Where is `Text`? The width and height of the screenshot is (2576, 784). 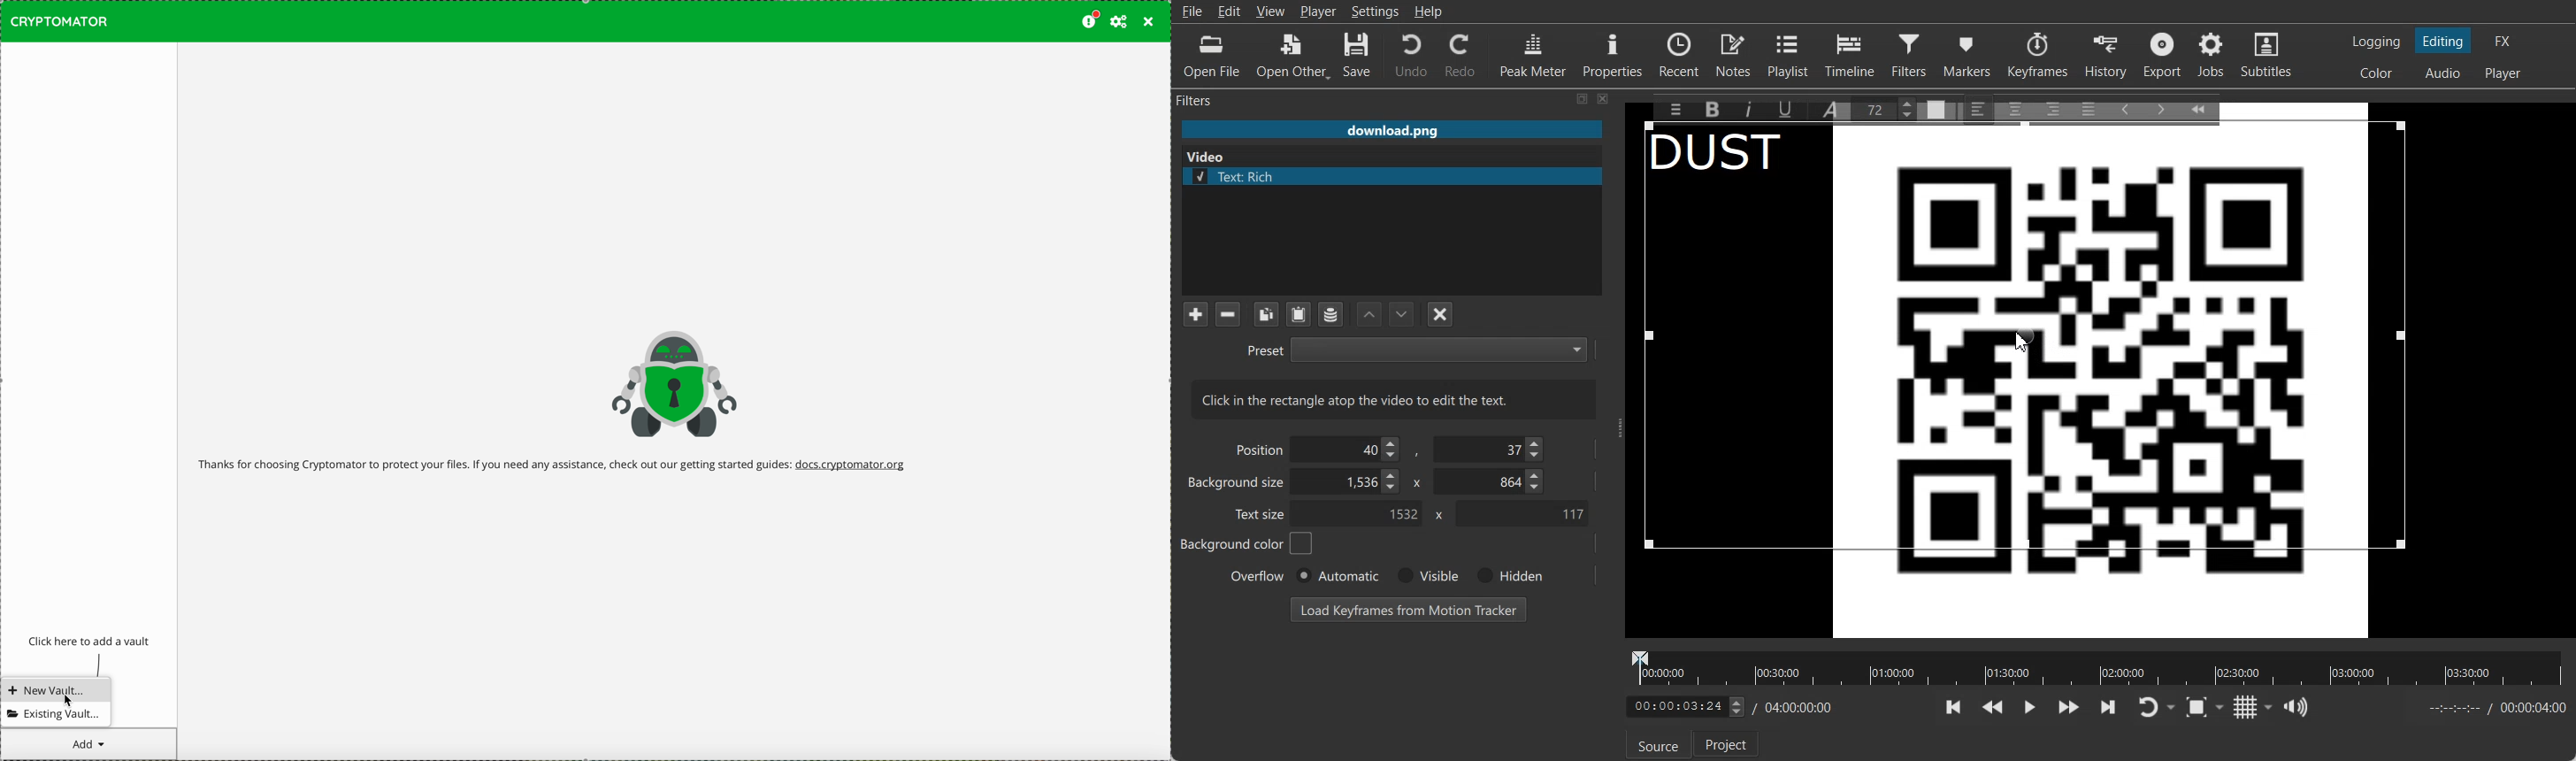
Text is located at coordinates (1728, 156).